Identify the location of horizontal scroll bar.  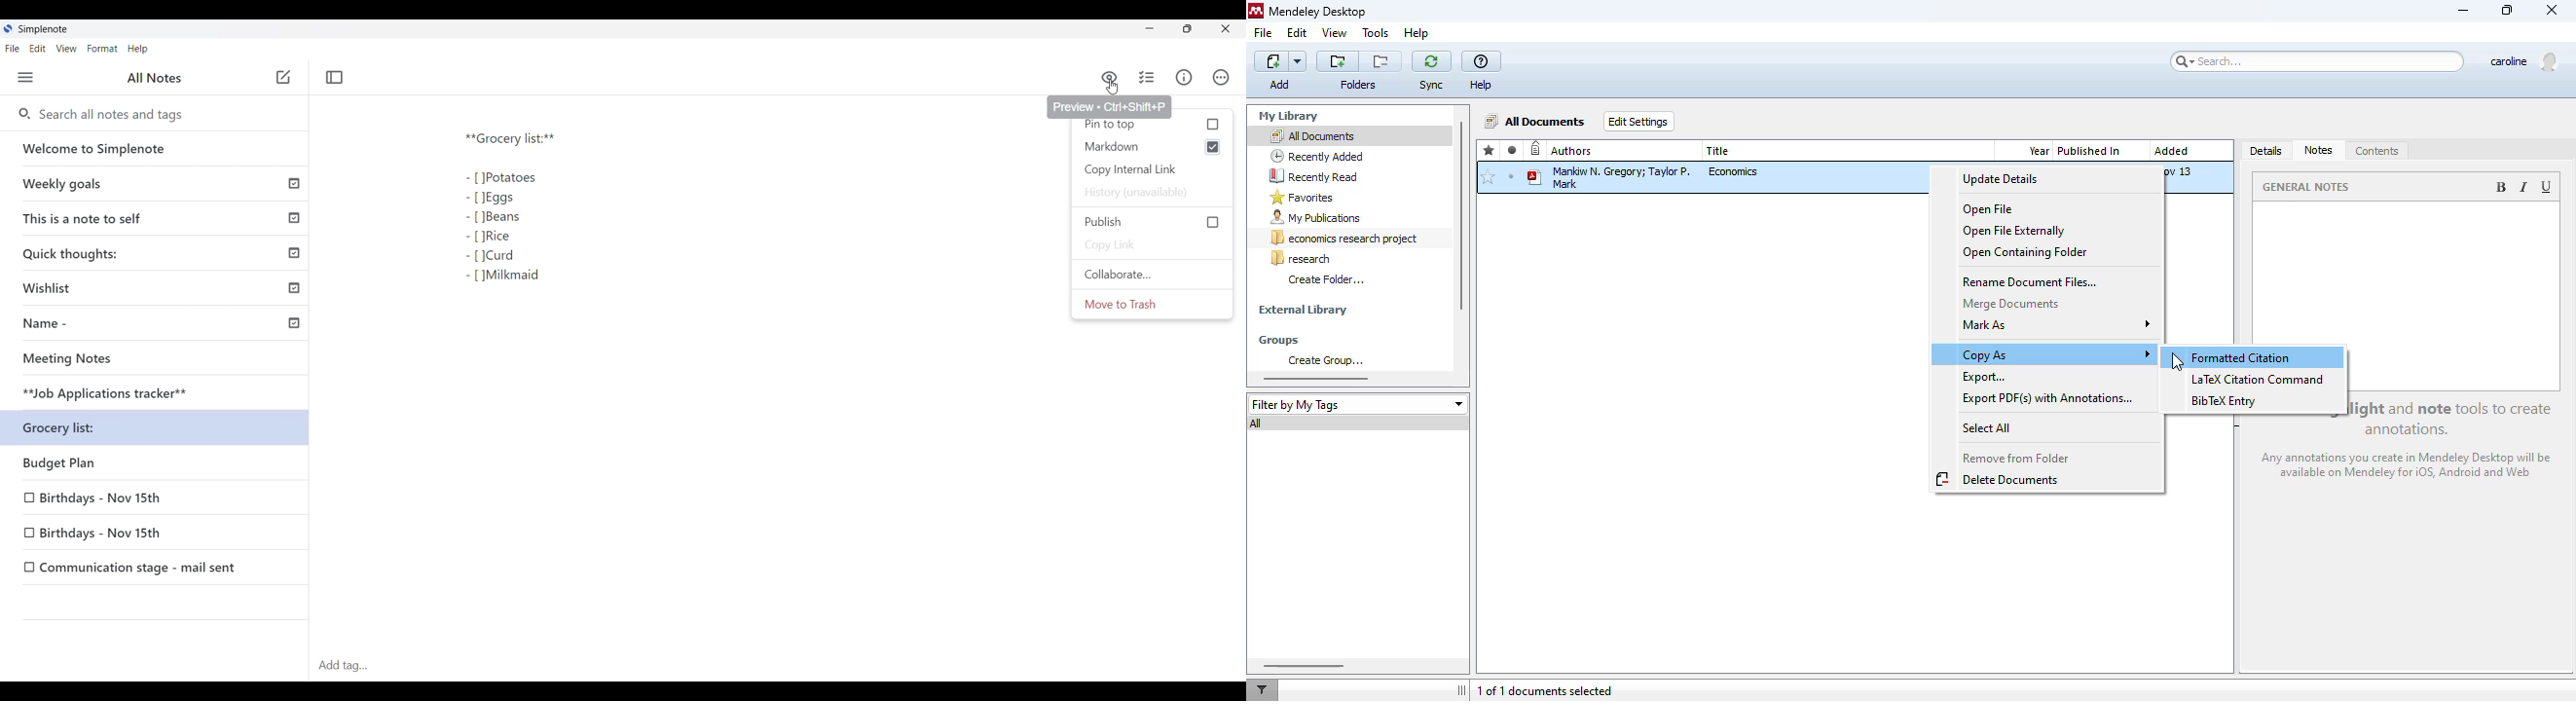
(1302, 665).